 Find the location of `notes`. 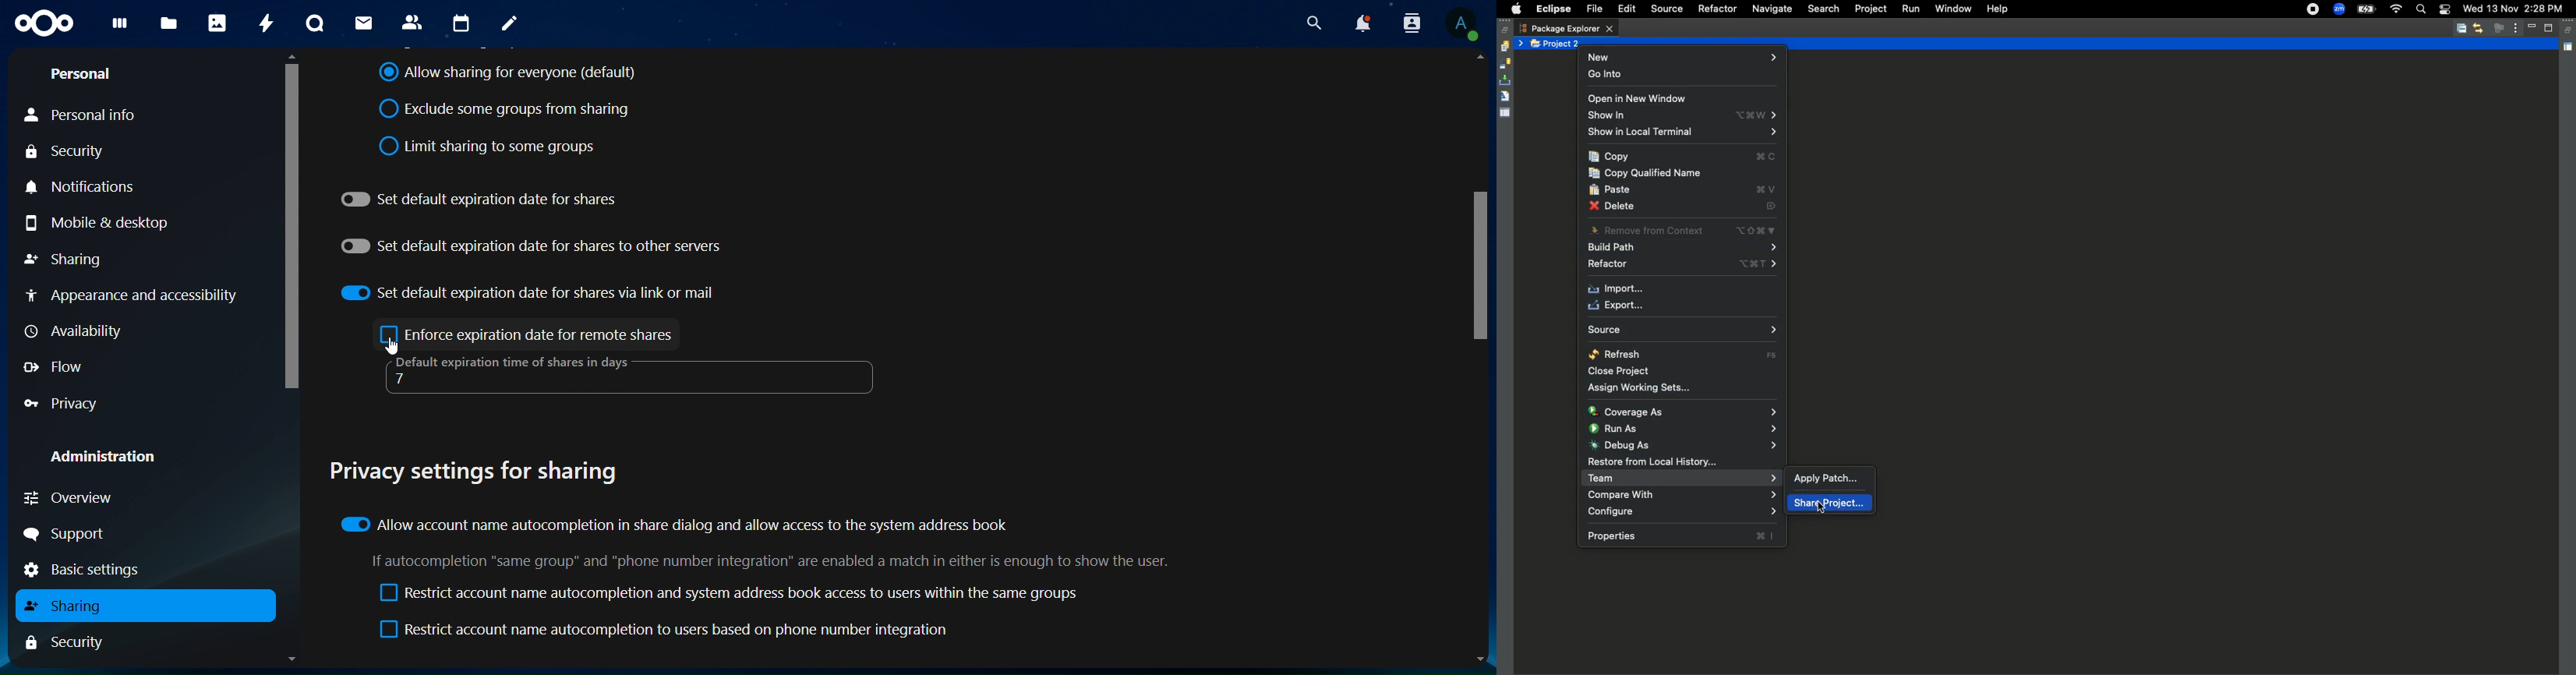

notes is located at coordinates (508, 25).